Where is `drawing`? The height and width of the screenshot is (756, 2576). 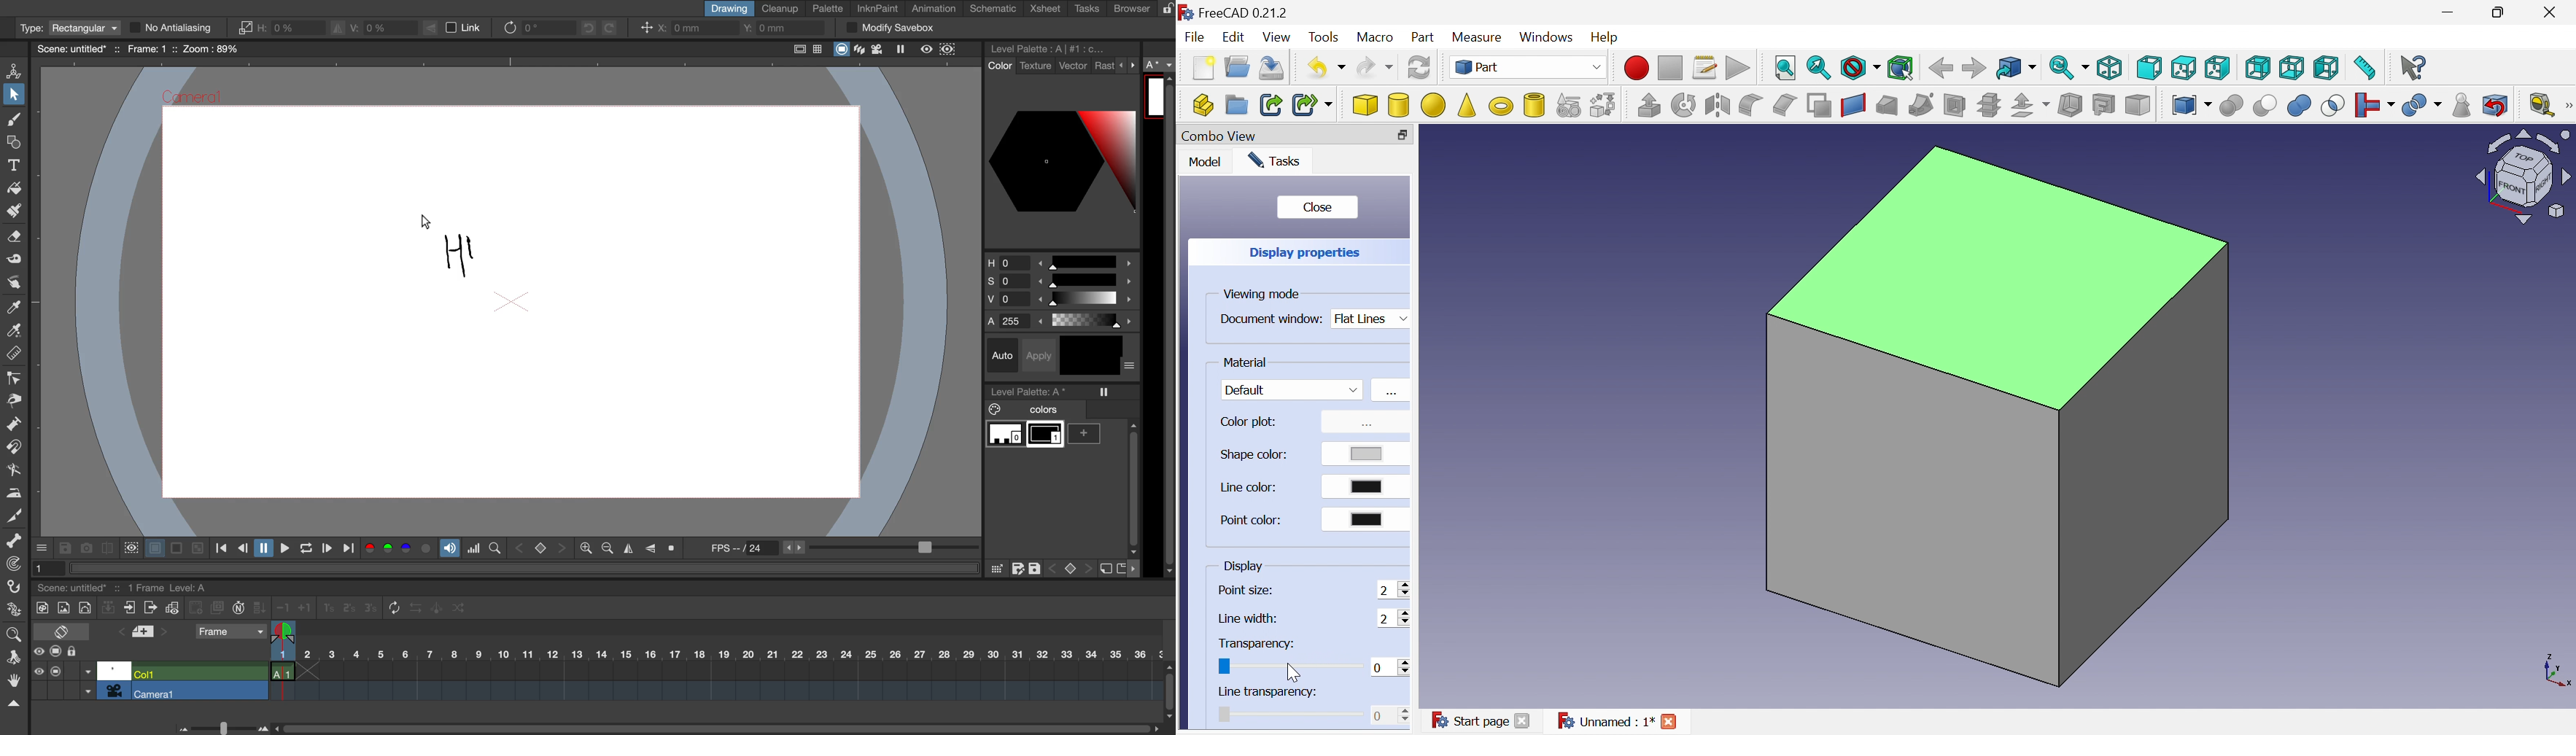 drawing is located at coordinates (467, 261).